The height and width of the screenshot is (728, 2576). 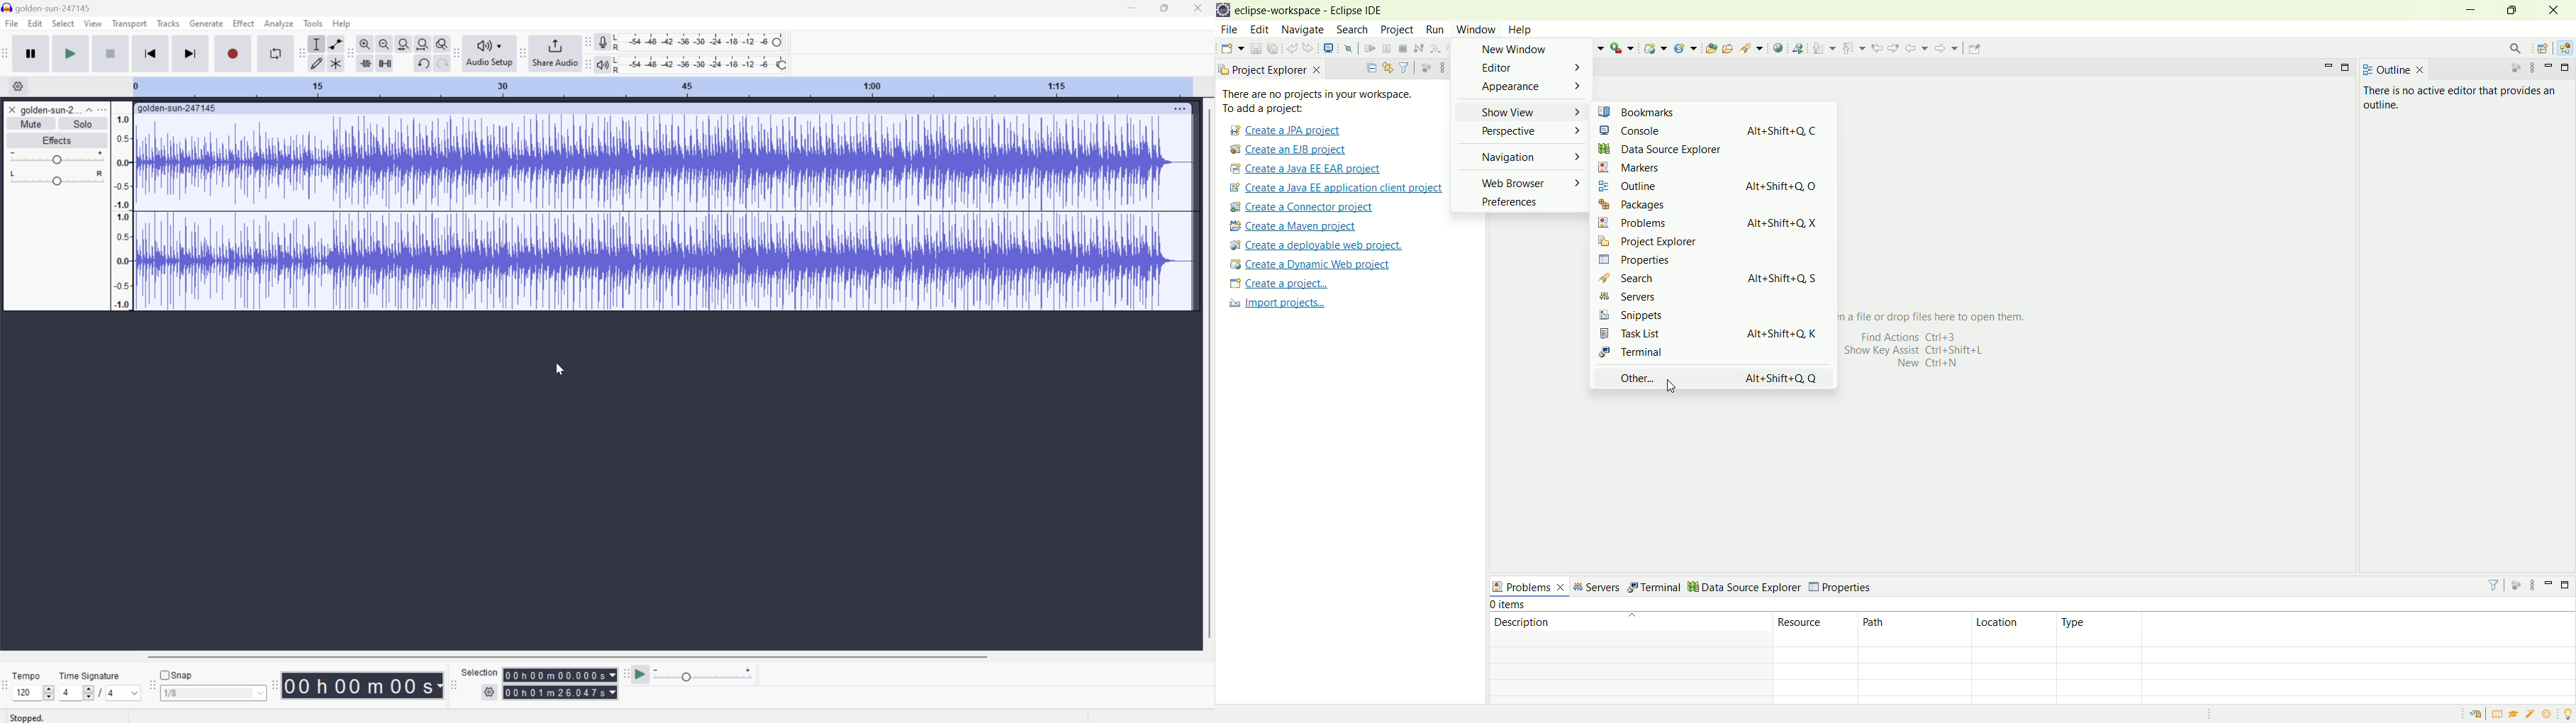 I want to click on Playback level: 100%, so click(x=699, y=64).